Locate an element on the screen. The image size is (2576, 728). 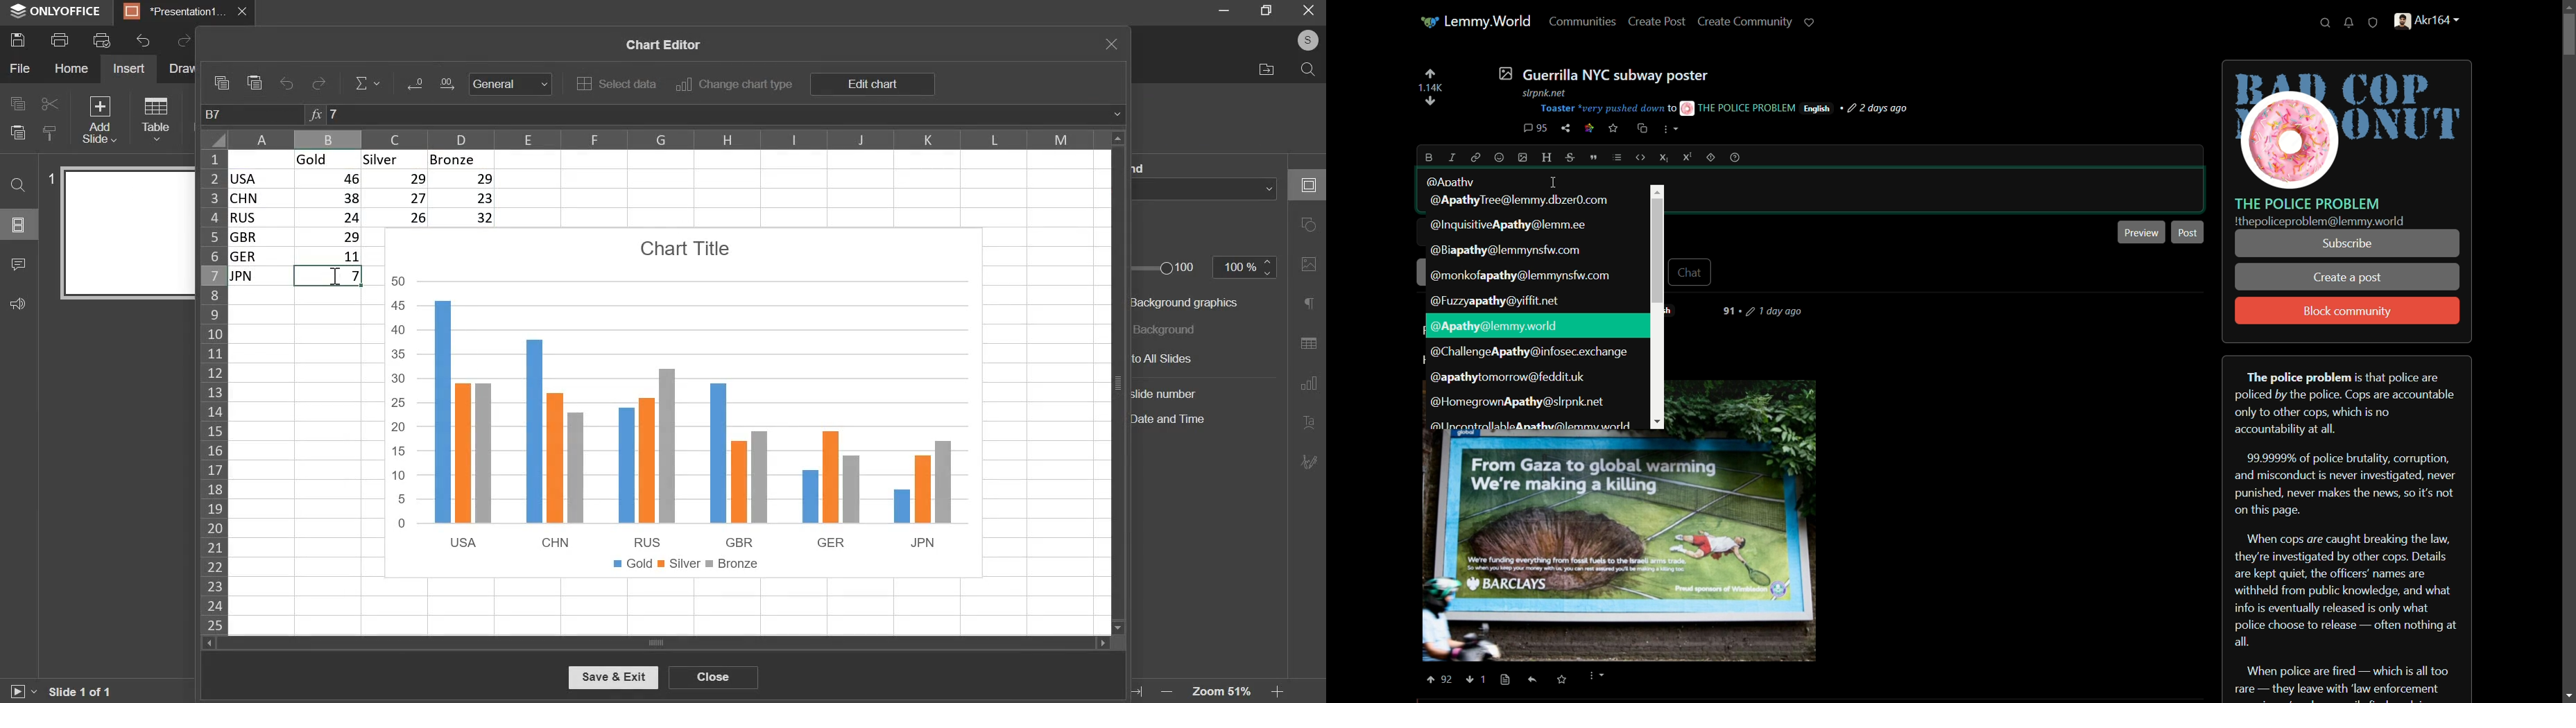
silver is located at coordinates (390, 159).